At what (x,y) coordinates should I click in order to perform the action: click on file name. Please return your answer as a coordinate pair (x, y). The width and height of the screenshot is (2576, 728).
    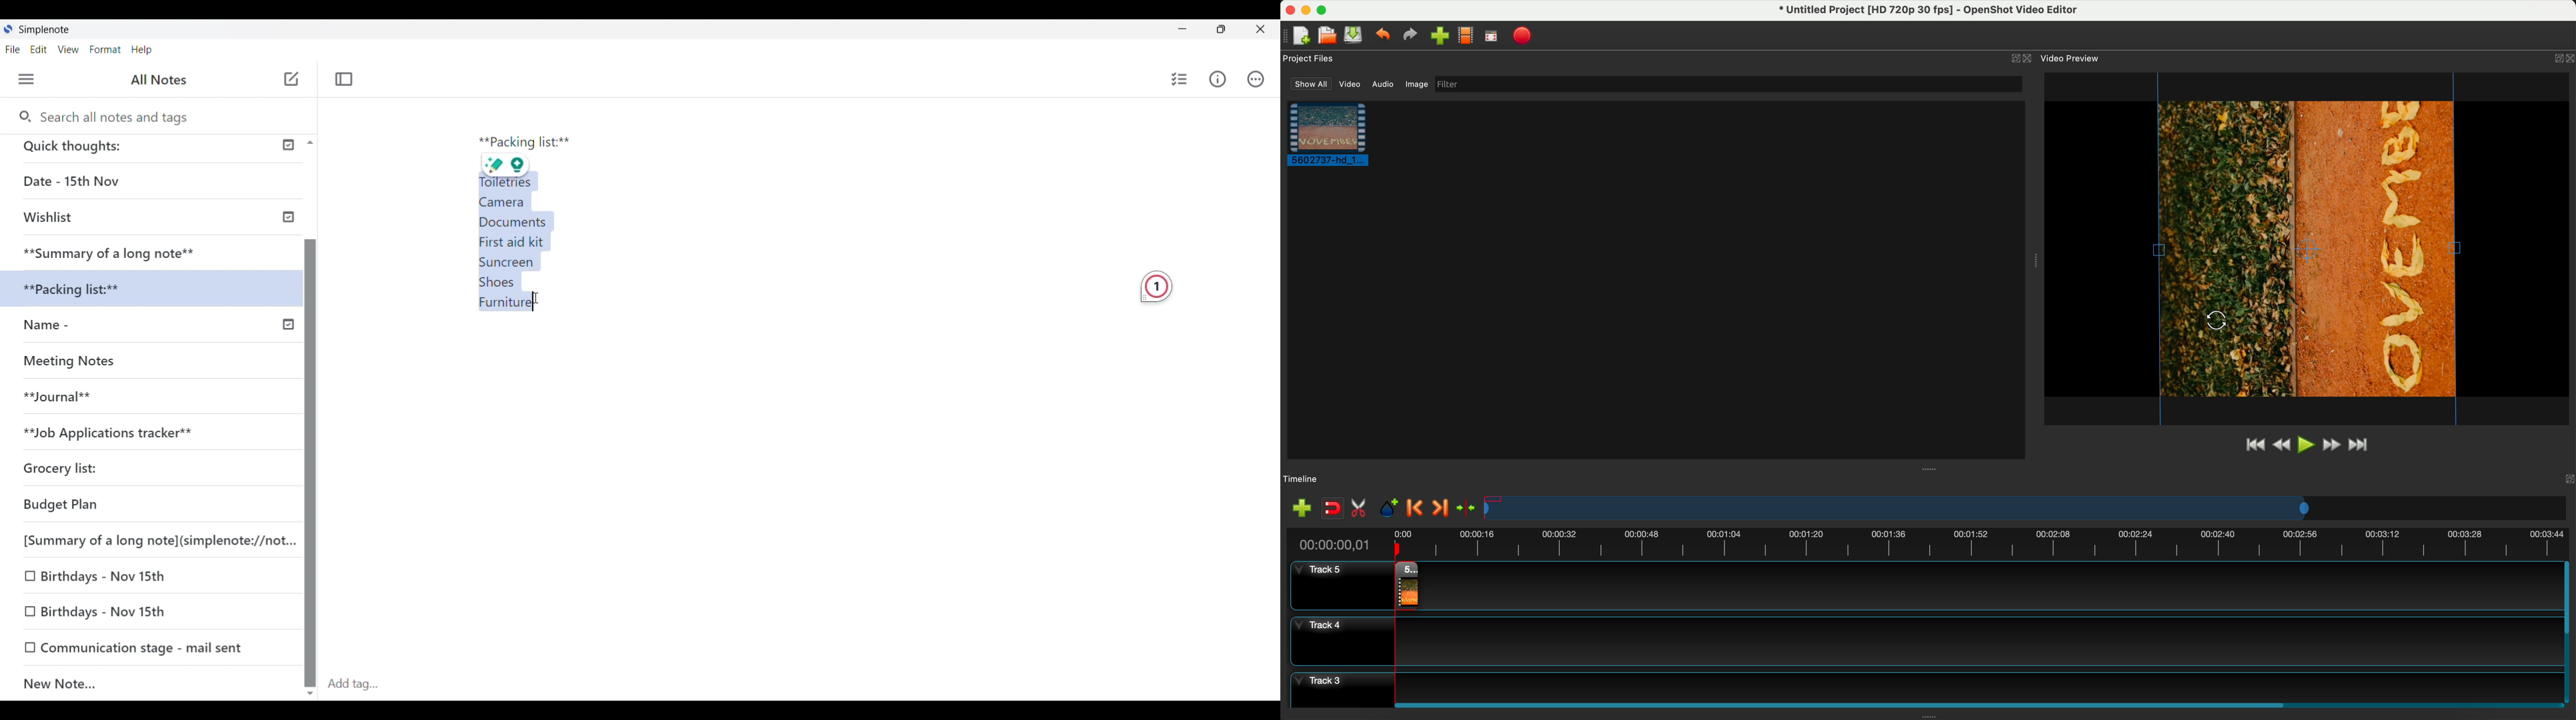
    Looking at the image, I should click on (1933, 12).